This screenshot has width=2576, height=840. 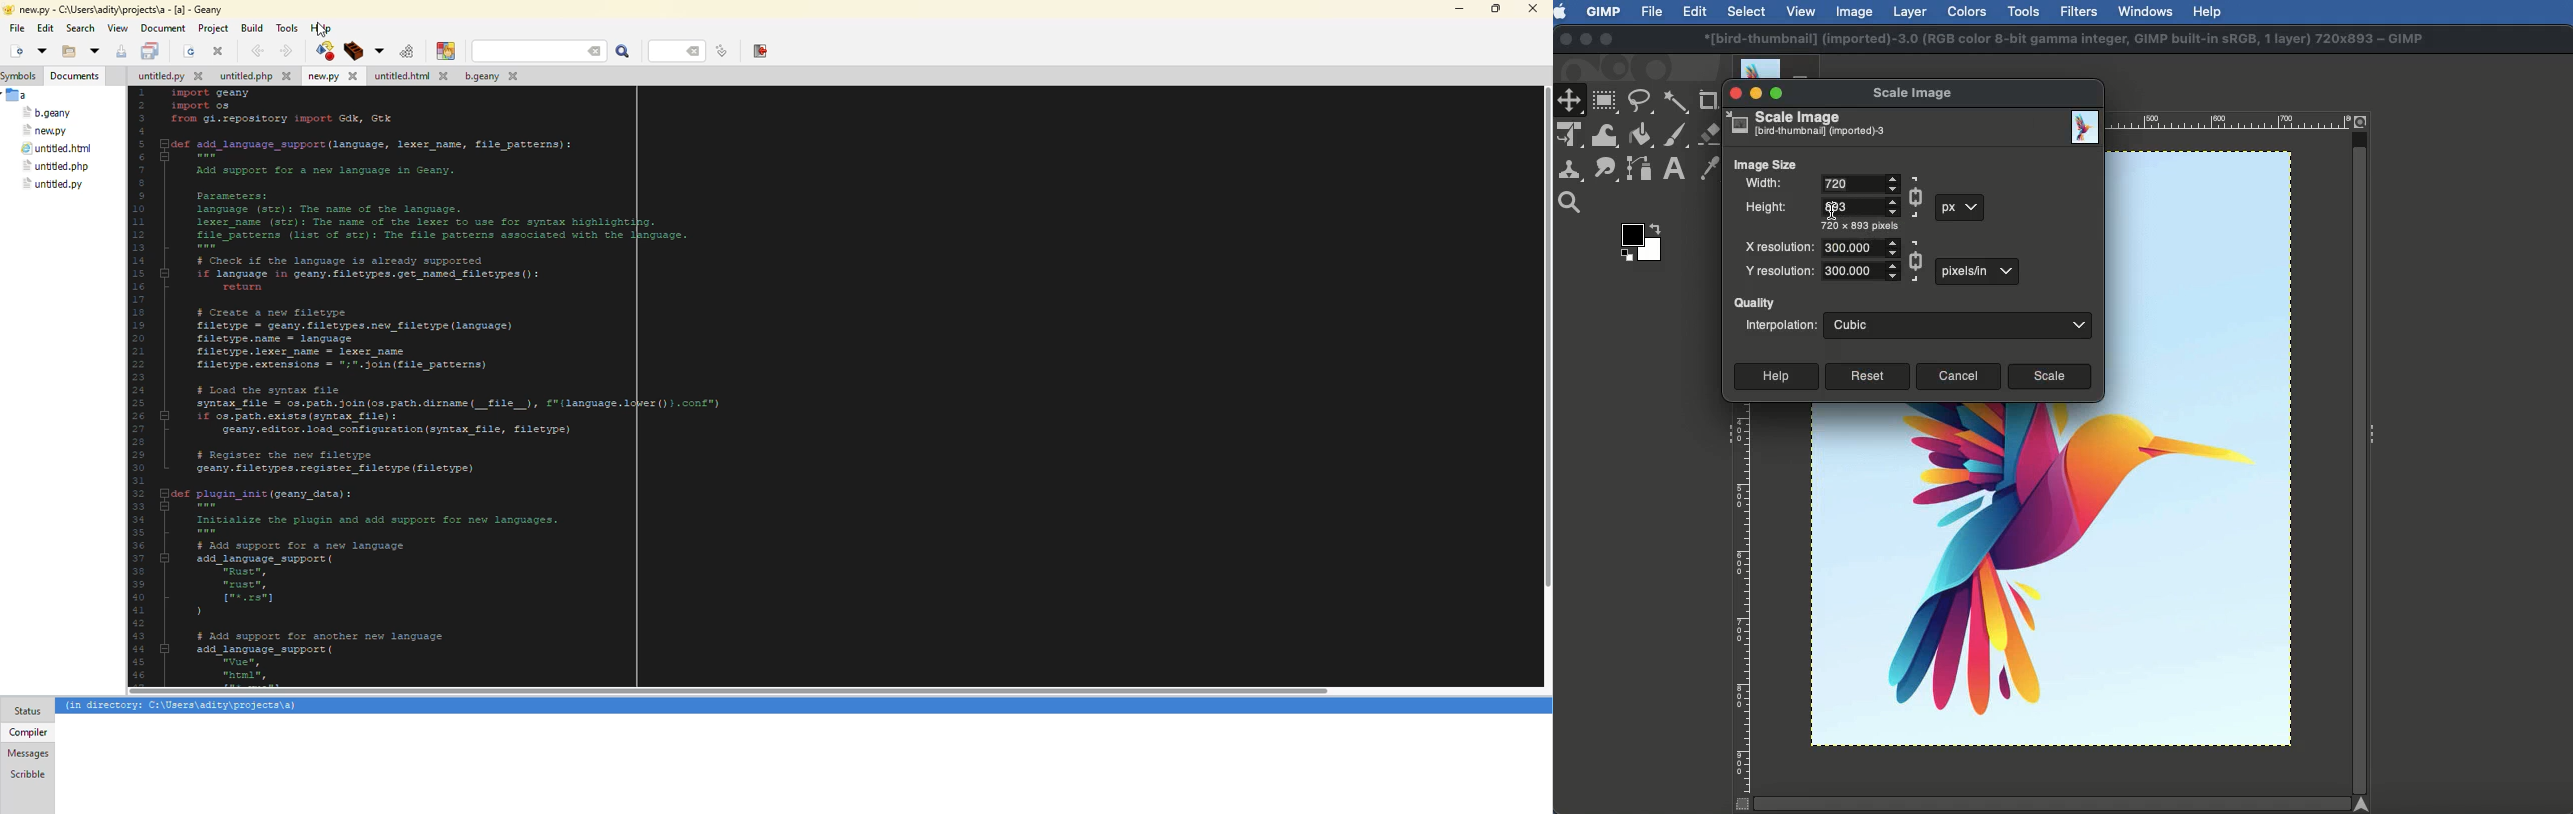 What do you see at coordinates (65, 53) in the screenshot?
I see `open` at bounding box center [65, 53].